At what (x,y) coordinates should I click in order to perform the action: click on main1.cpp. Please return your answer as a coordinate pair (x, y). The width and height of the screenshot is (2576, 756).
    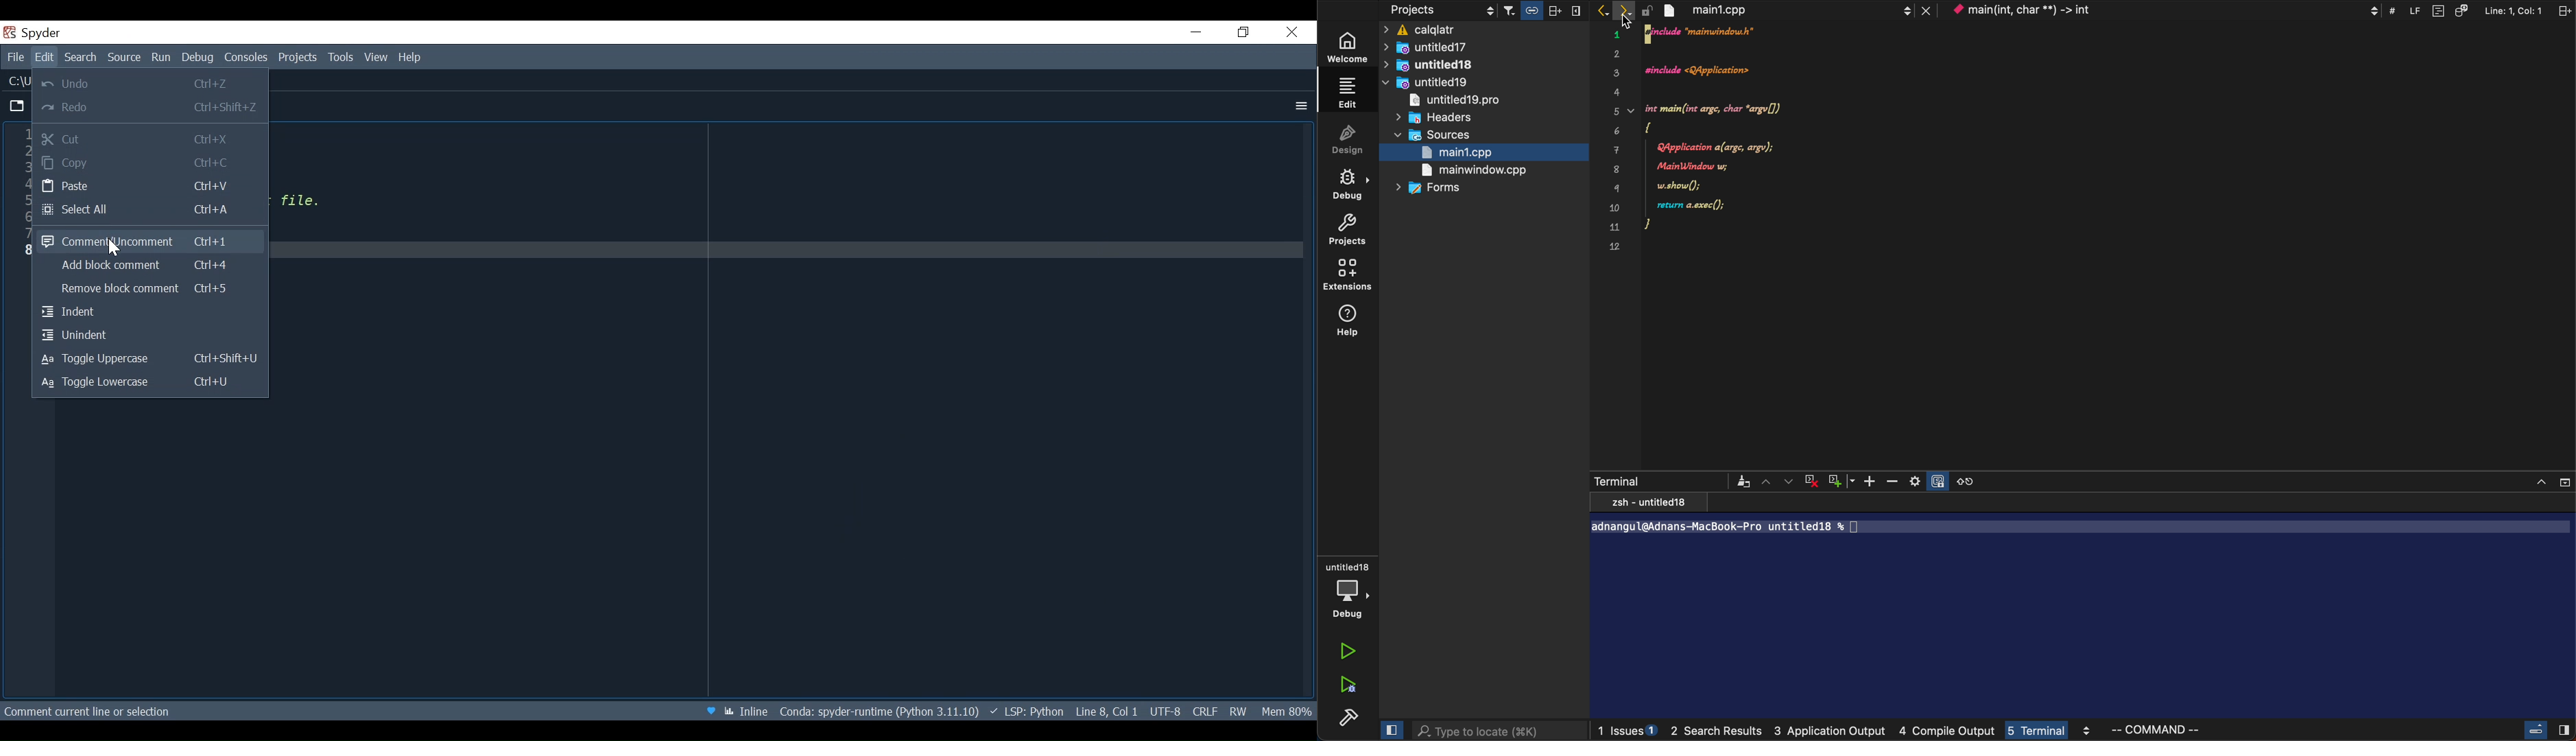
    Looking at the image, I should click on (1460, 152).